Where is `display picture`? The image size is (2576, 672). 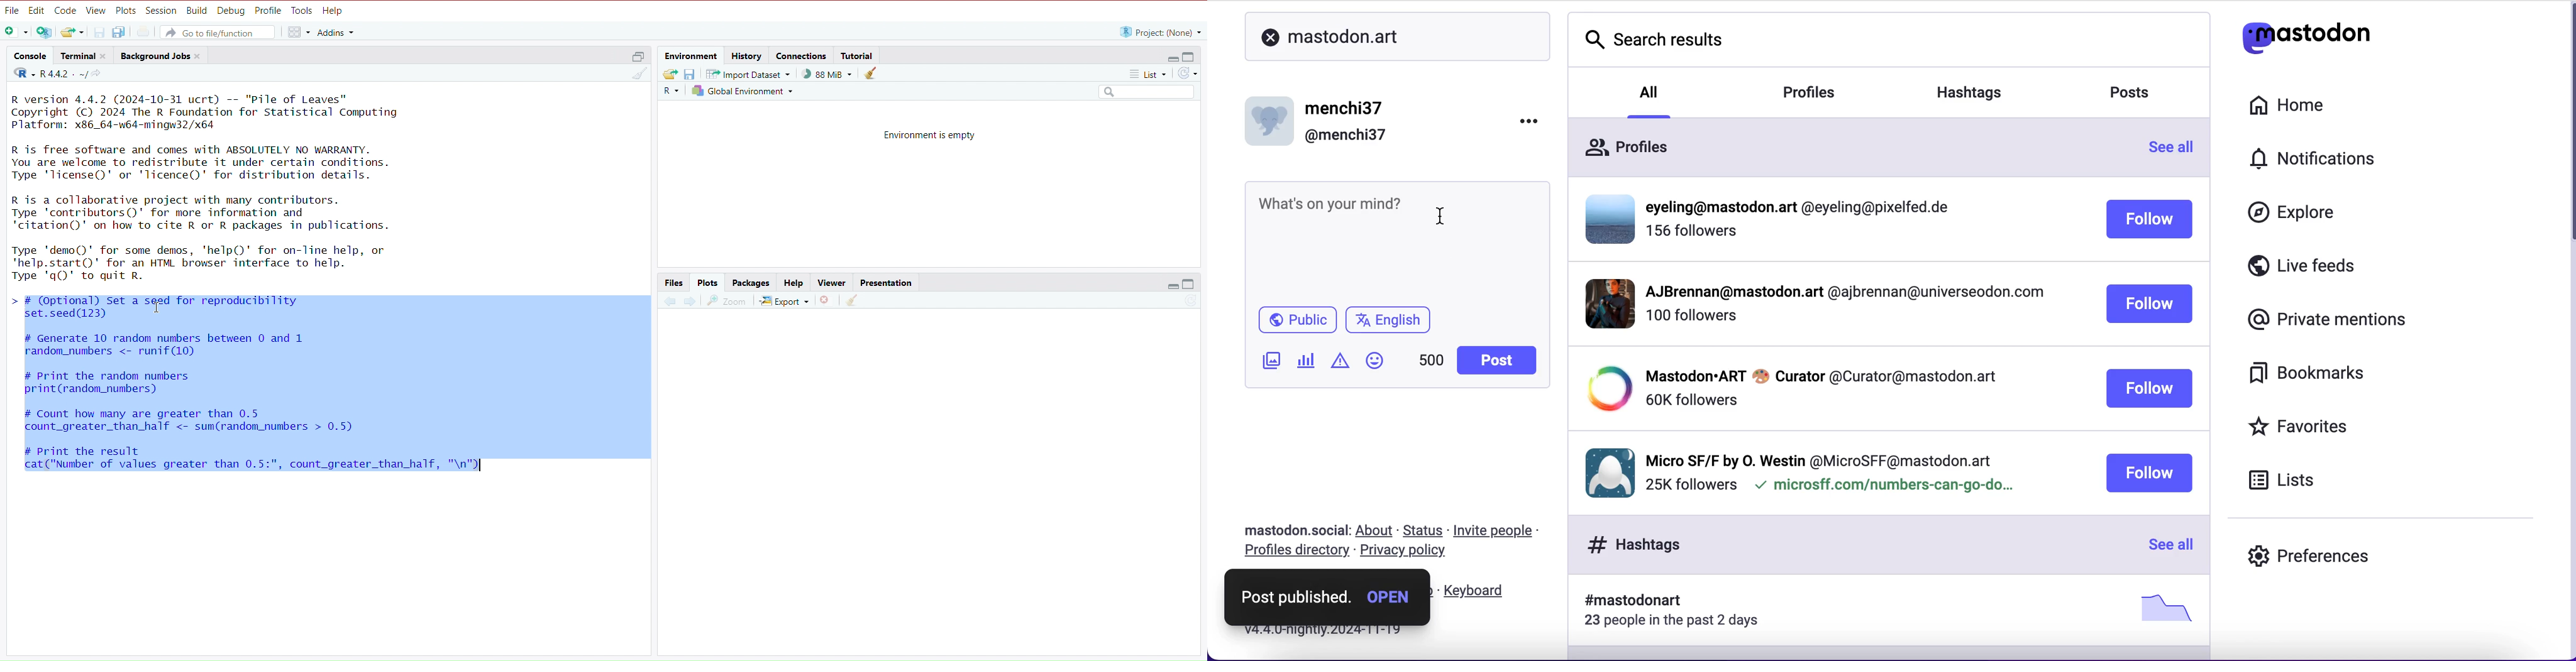 display picture is located at coordinates (1601, 303).